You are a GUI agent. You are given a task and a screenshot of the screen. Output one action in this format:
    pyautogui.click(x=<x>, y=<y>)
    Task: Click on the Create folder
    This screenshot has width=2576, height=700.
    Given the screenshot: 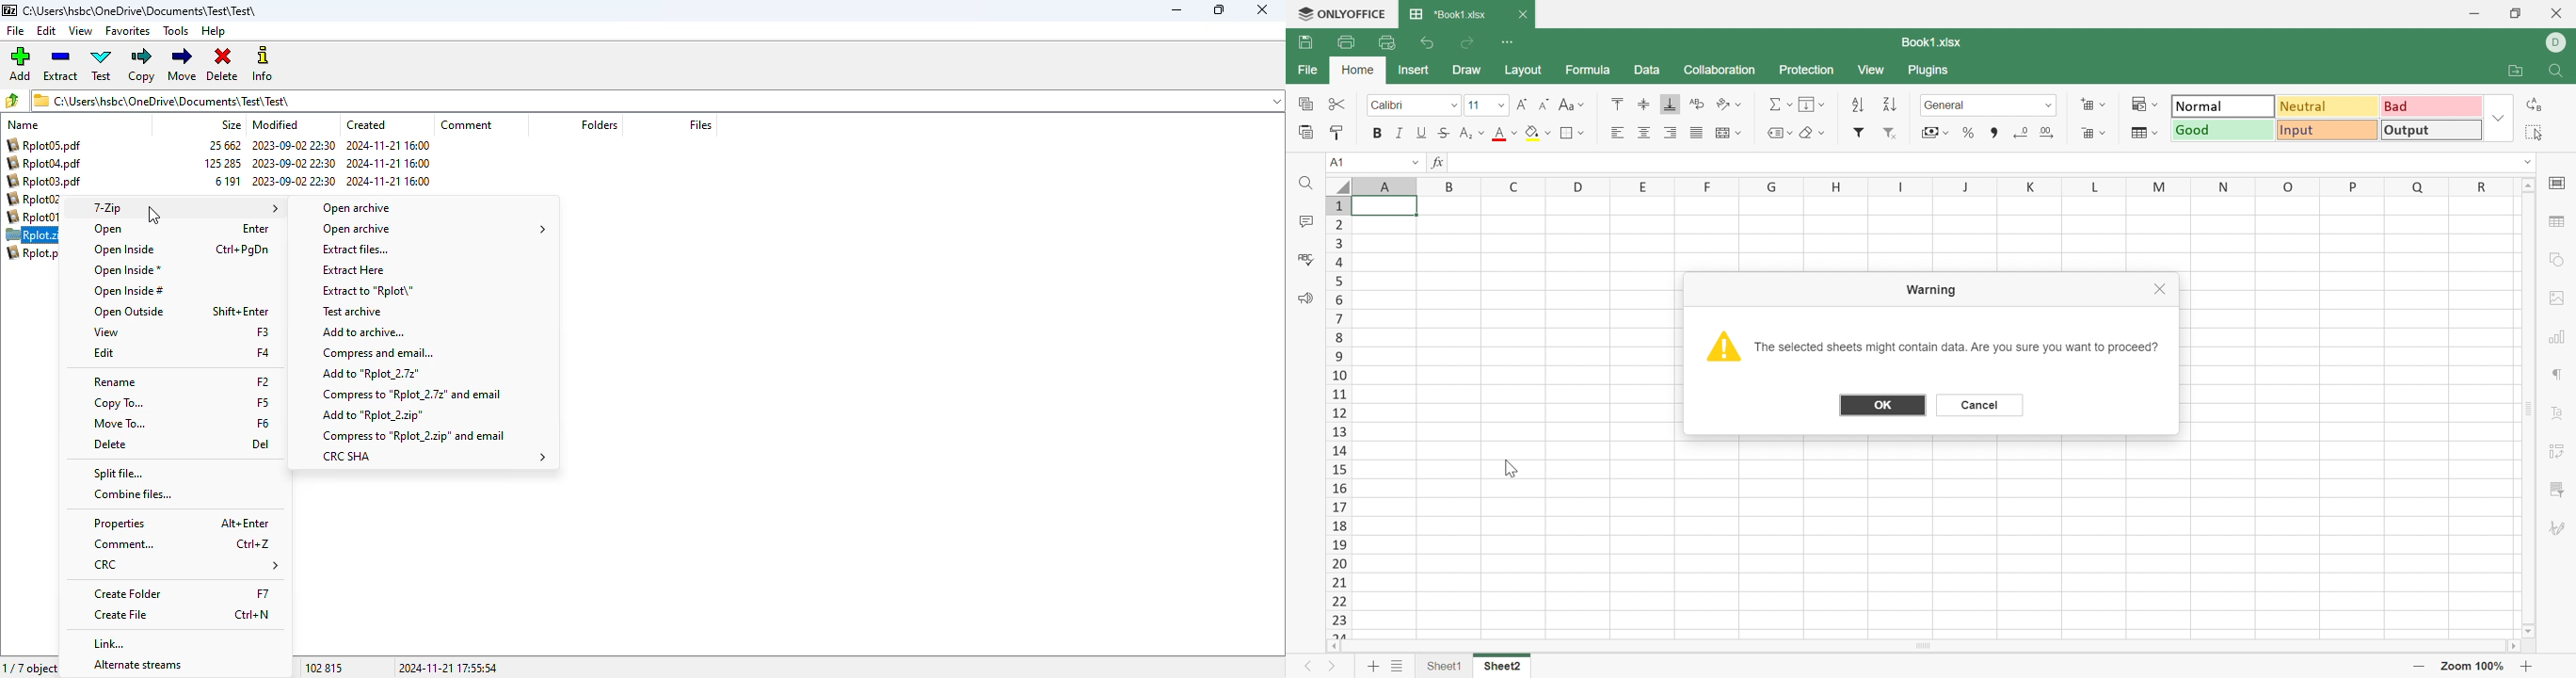 What is the action you would take?
    pyautogui.click(x=129, y=594)
    